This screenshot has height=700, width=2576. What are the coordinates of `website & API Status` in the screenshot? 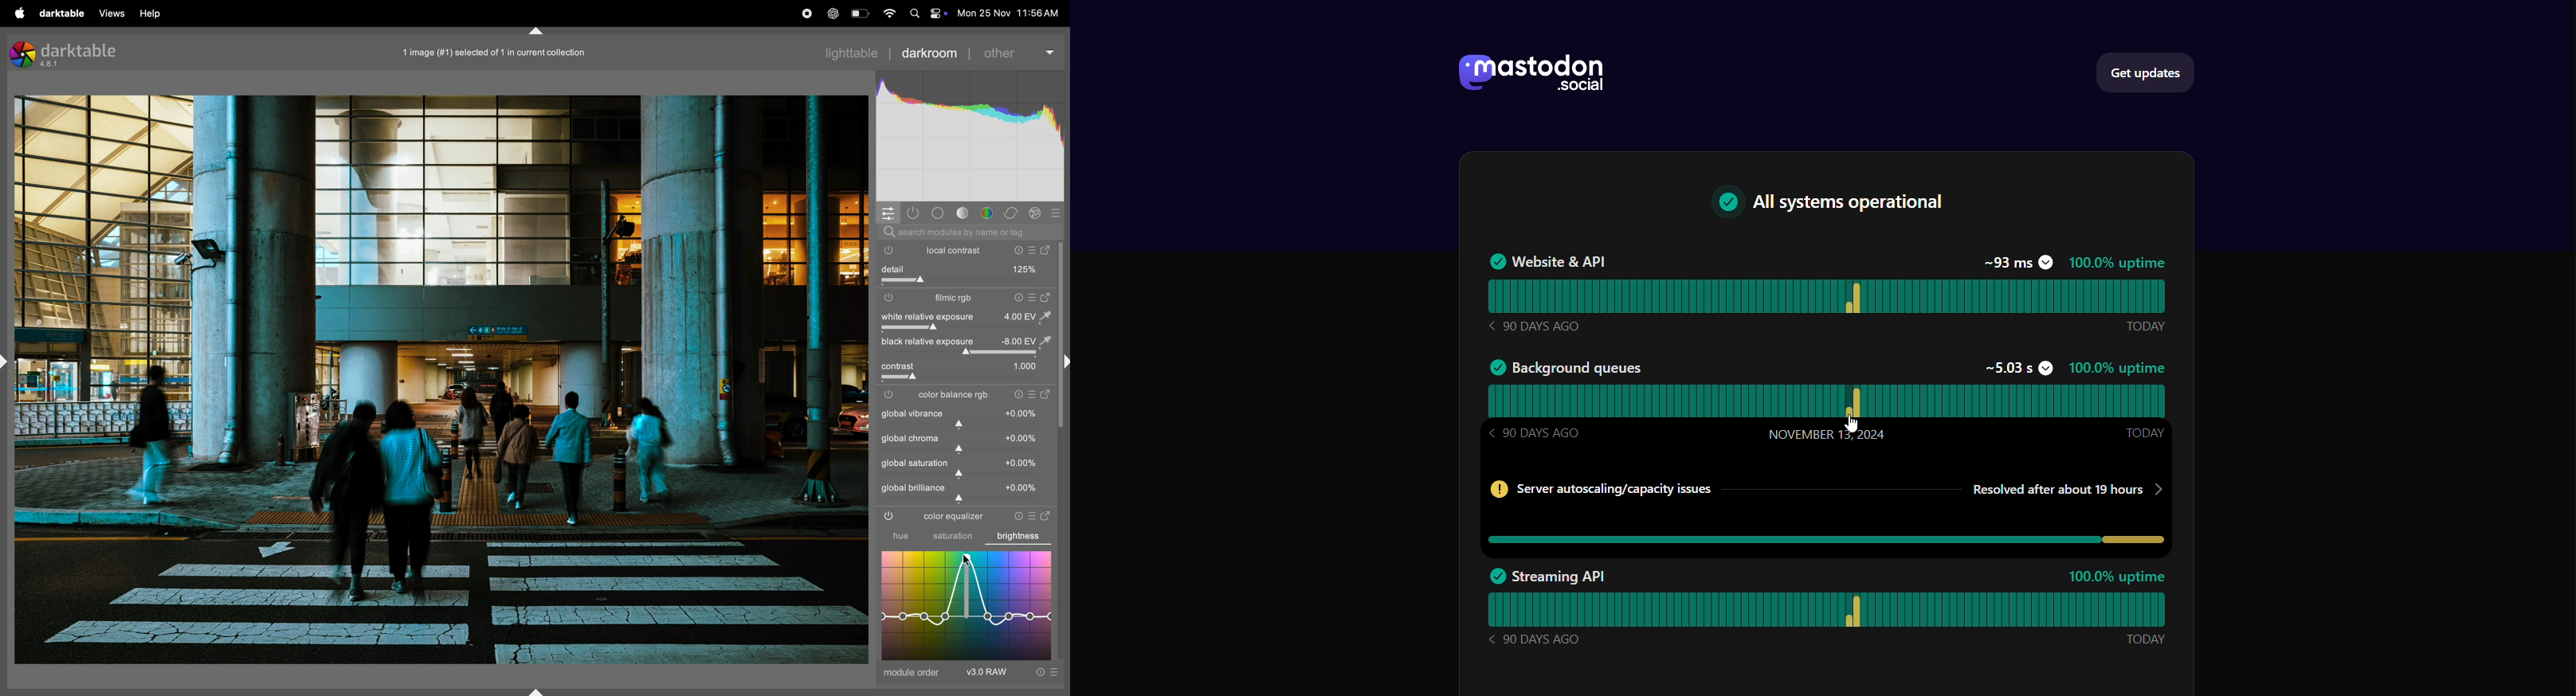 It's located at (1825, 295).